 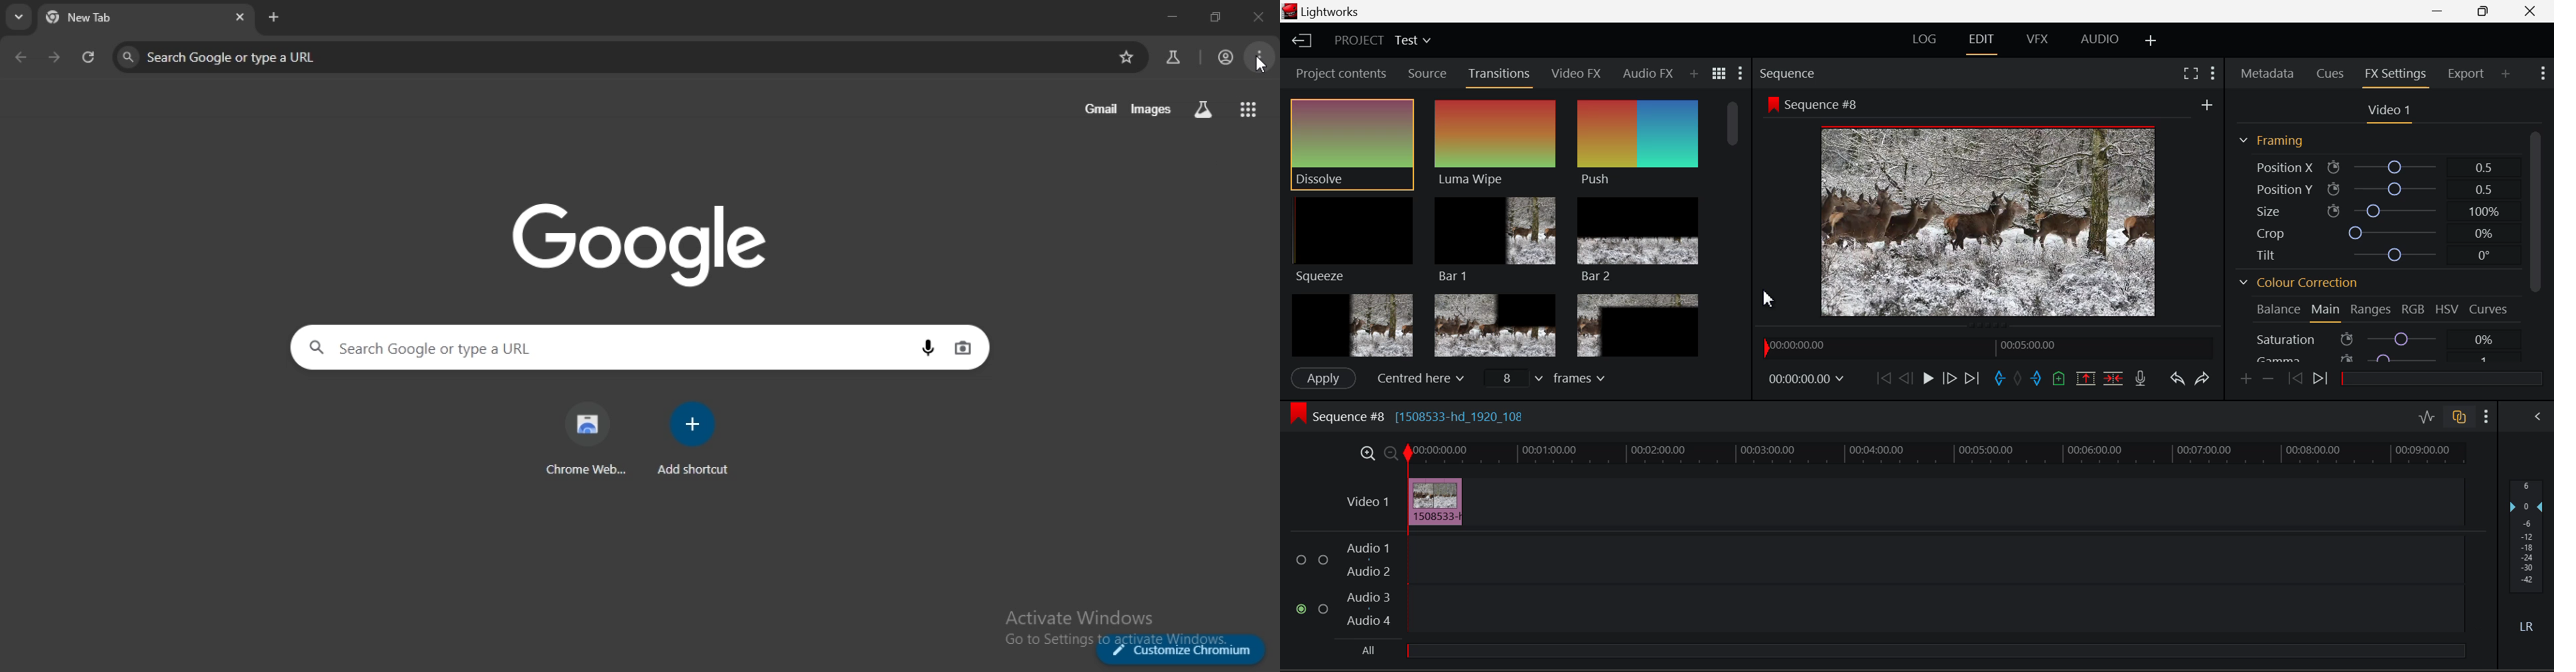 I want to click on Full Screen, so click(x=2191, y=74).